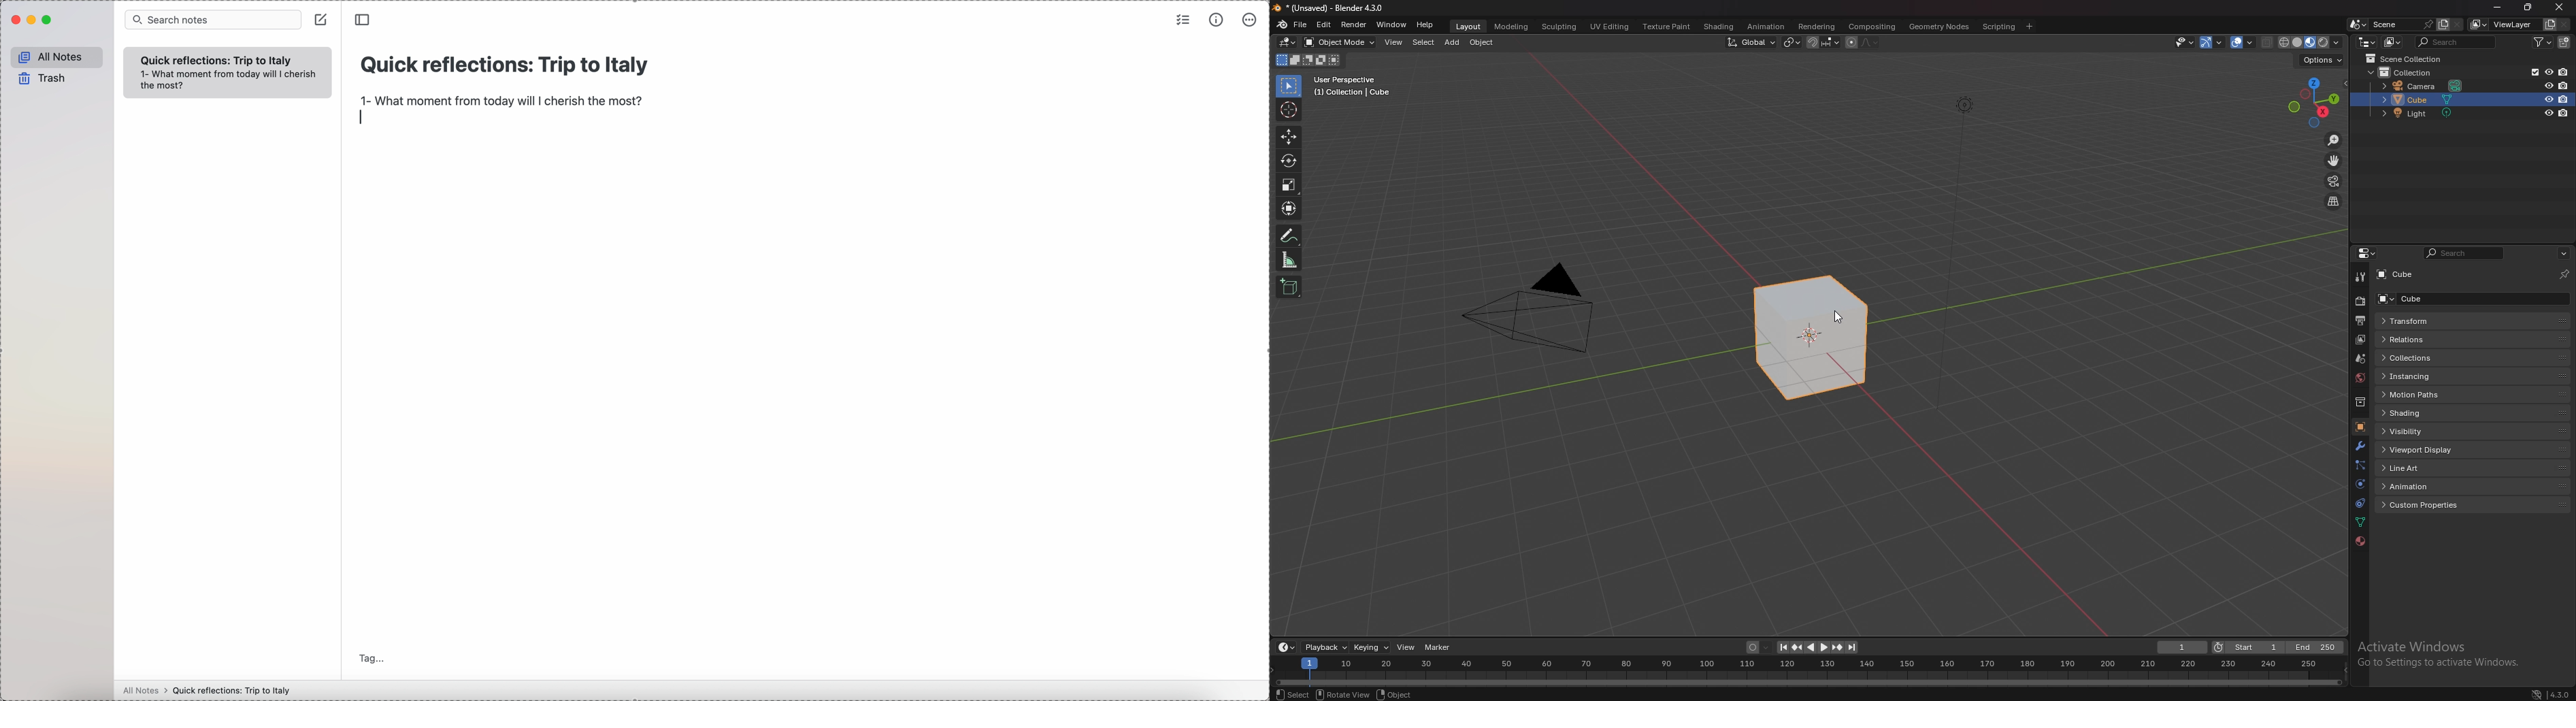  What do you see at coordinates (1391, 25) in the screenshot?
I see `window` at bounding box center [1391, 25].